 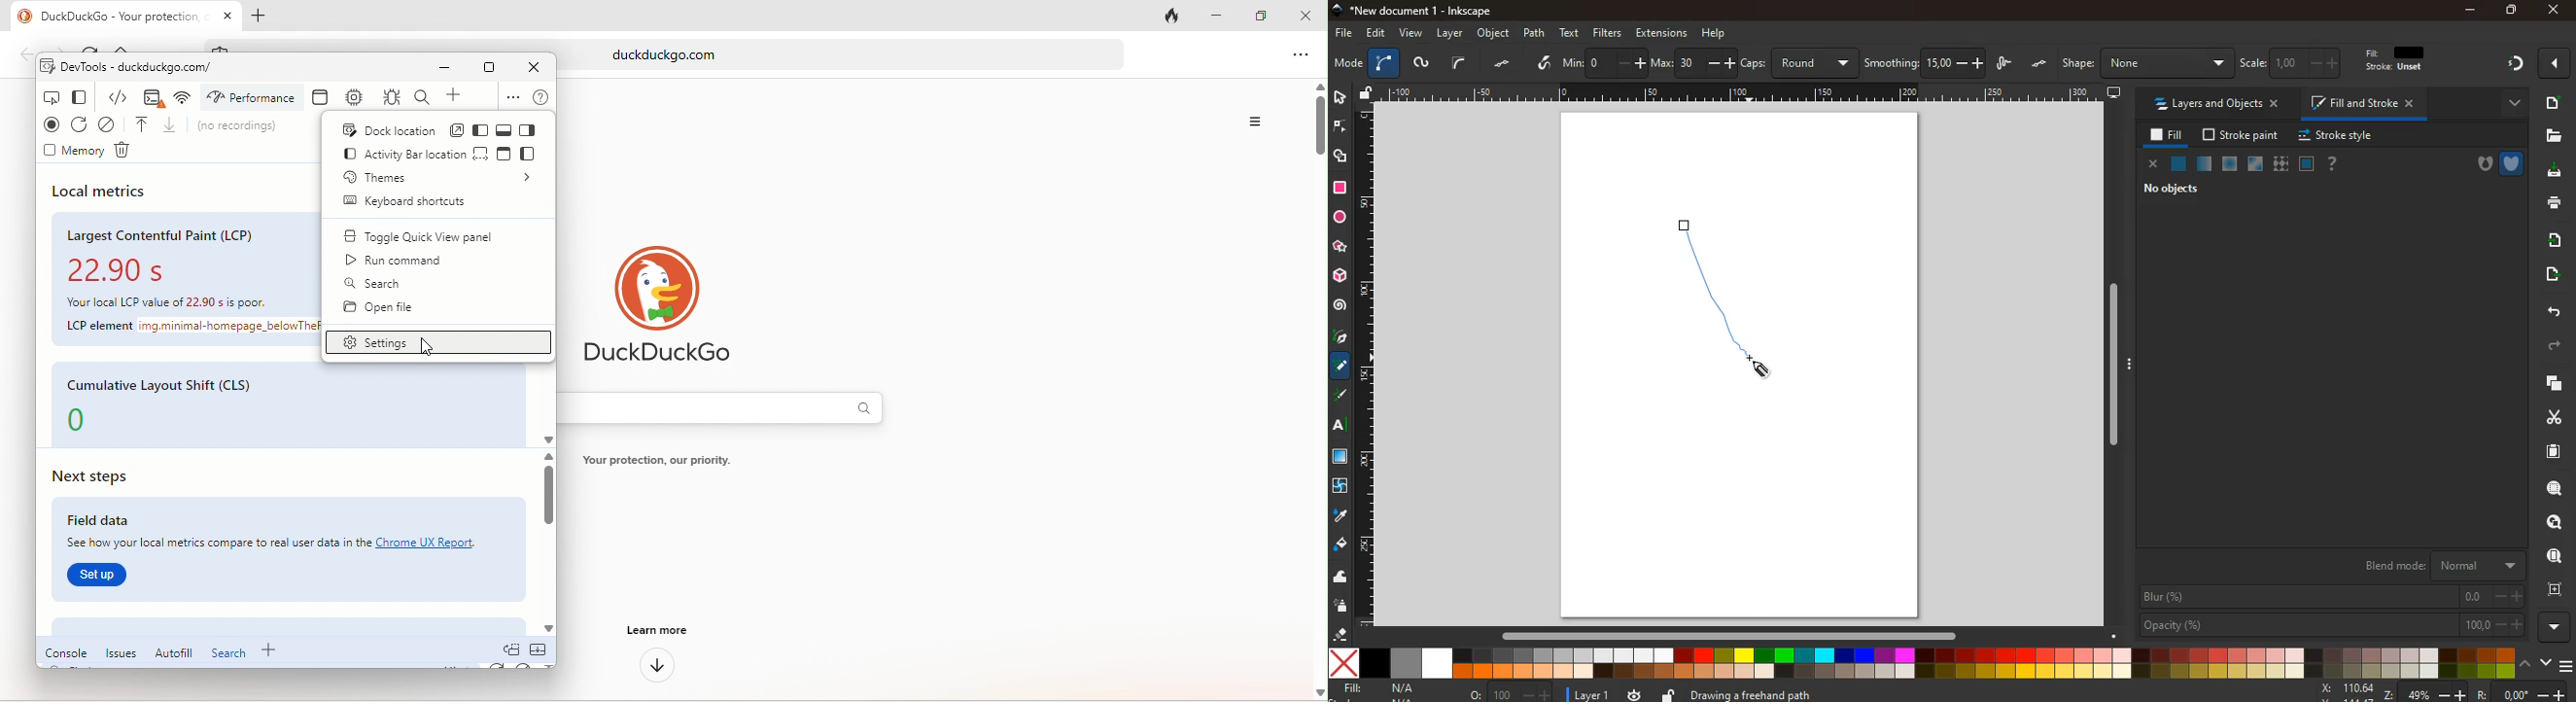 I want to click on largest contentful paint, so click(x=164, y=234).